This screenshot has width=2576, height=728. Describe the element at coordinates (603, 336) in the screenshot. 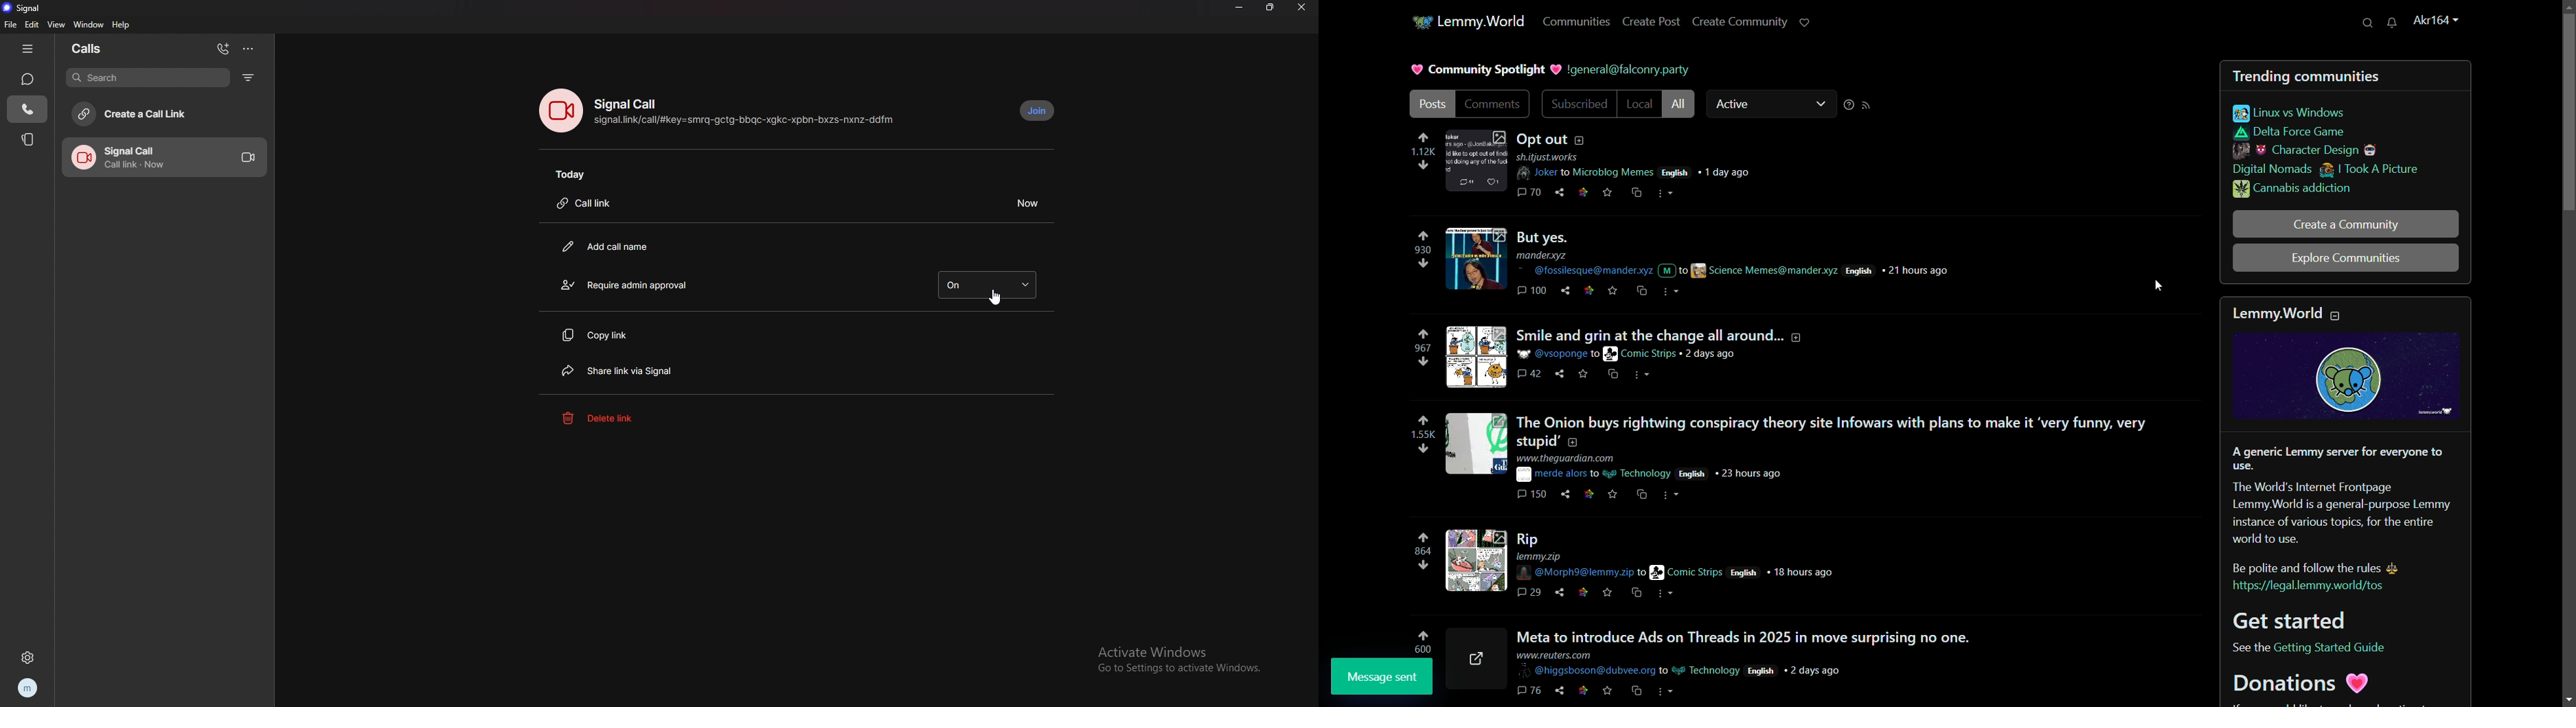

I see `copy link` at that location.